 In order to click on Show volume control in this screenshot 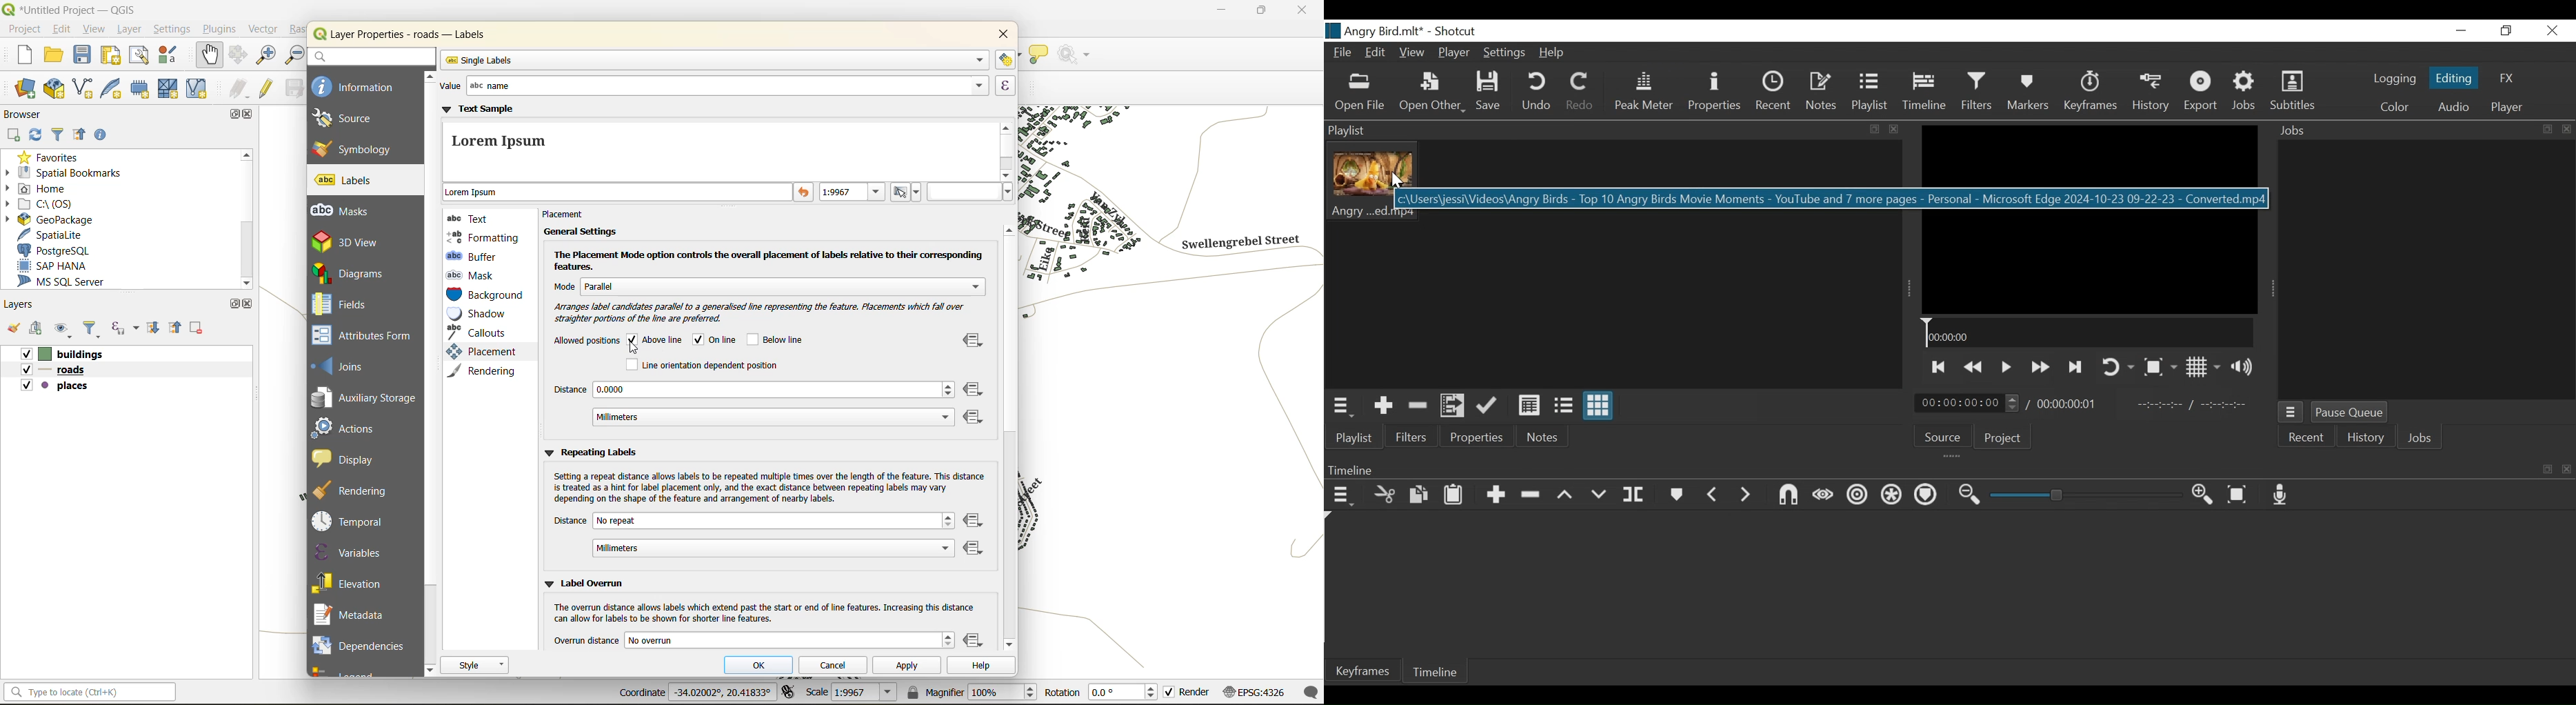, I will do `click(2243, 366)`.